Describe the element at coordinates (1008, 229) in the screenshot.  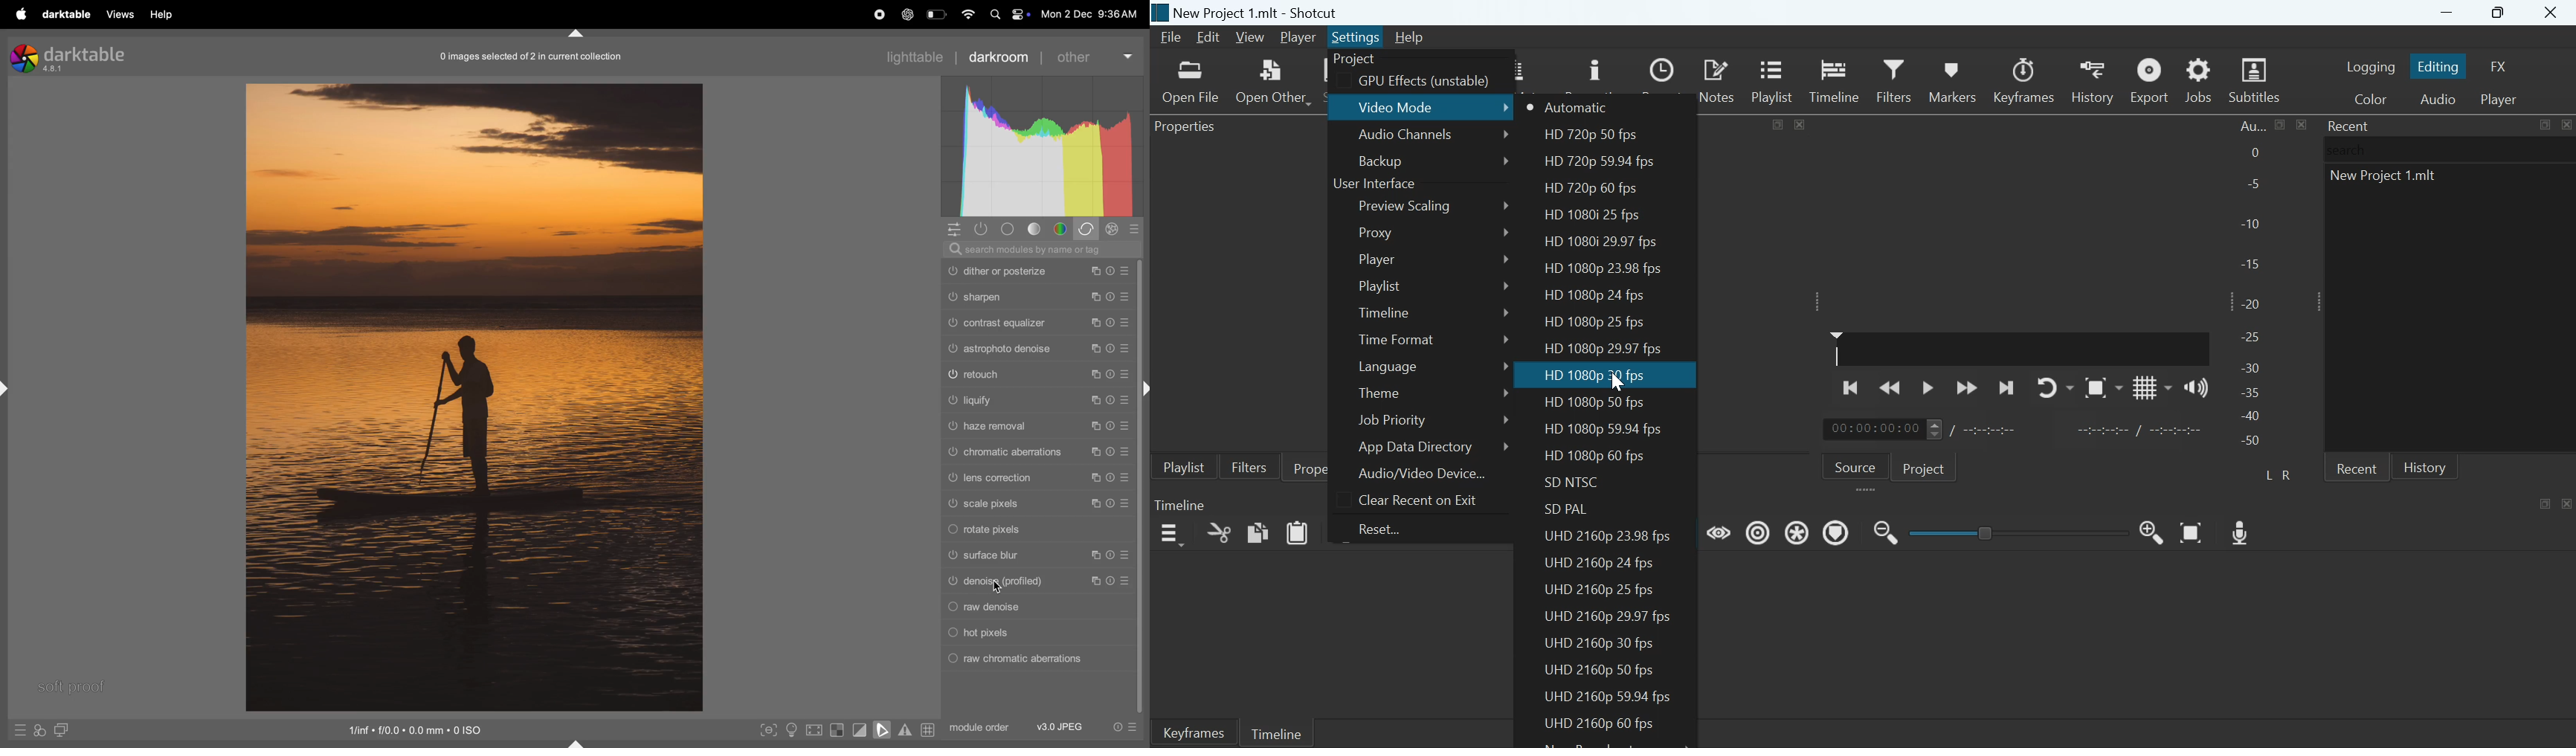
I see `base` at that location.